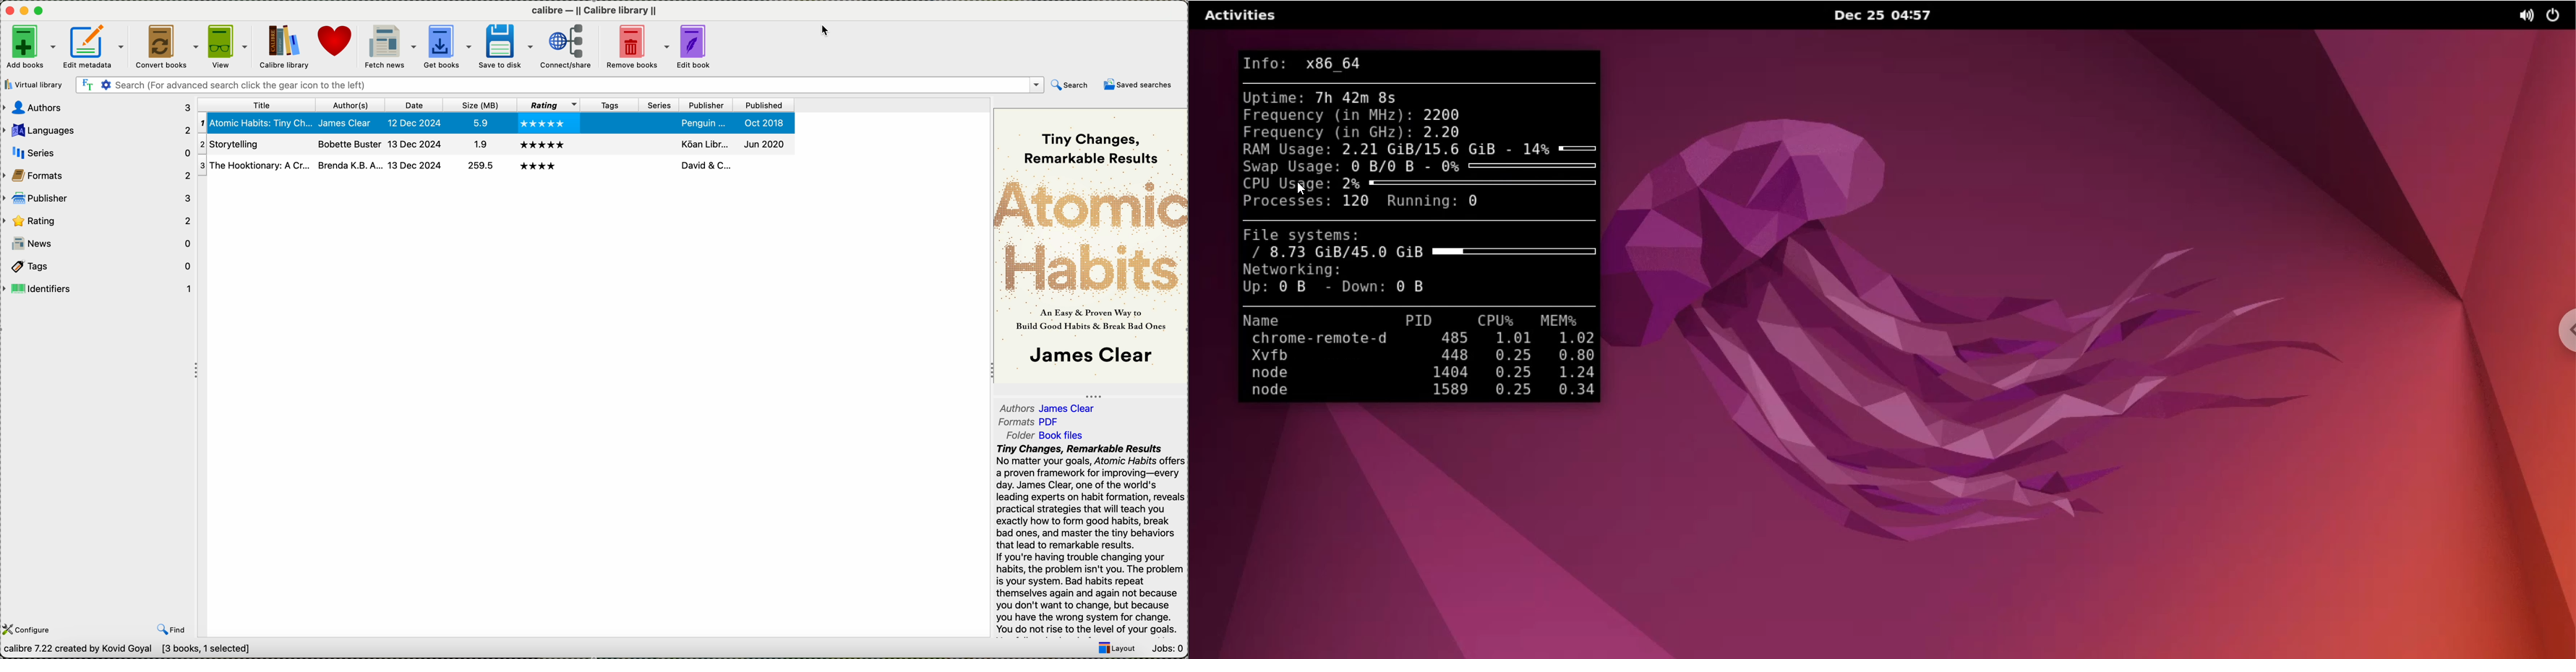 This screenshot has height=672, width=2576. Describe the element at coordinates (542, 144) in the screenshot. I see `5 star` at that location.